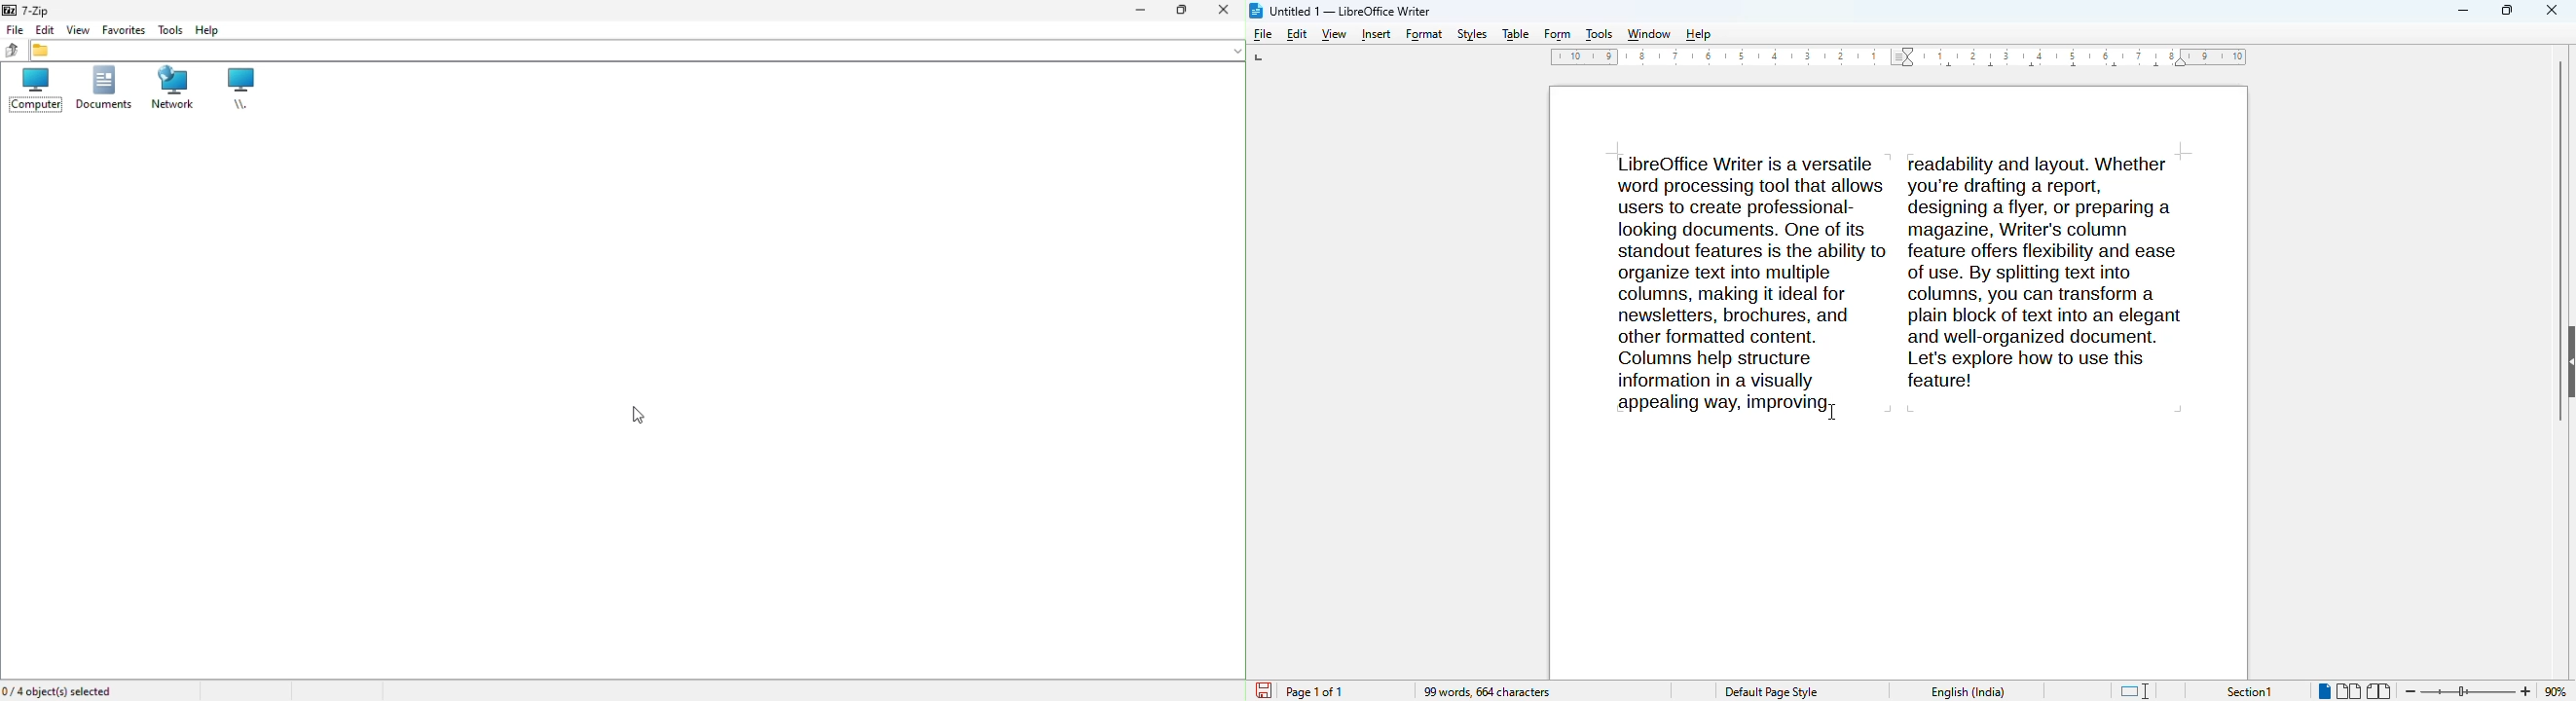 This screenshot has width=2576, height=728. I want to click on center tab, so click(1948, 65).